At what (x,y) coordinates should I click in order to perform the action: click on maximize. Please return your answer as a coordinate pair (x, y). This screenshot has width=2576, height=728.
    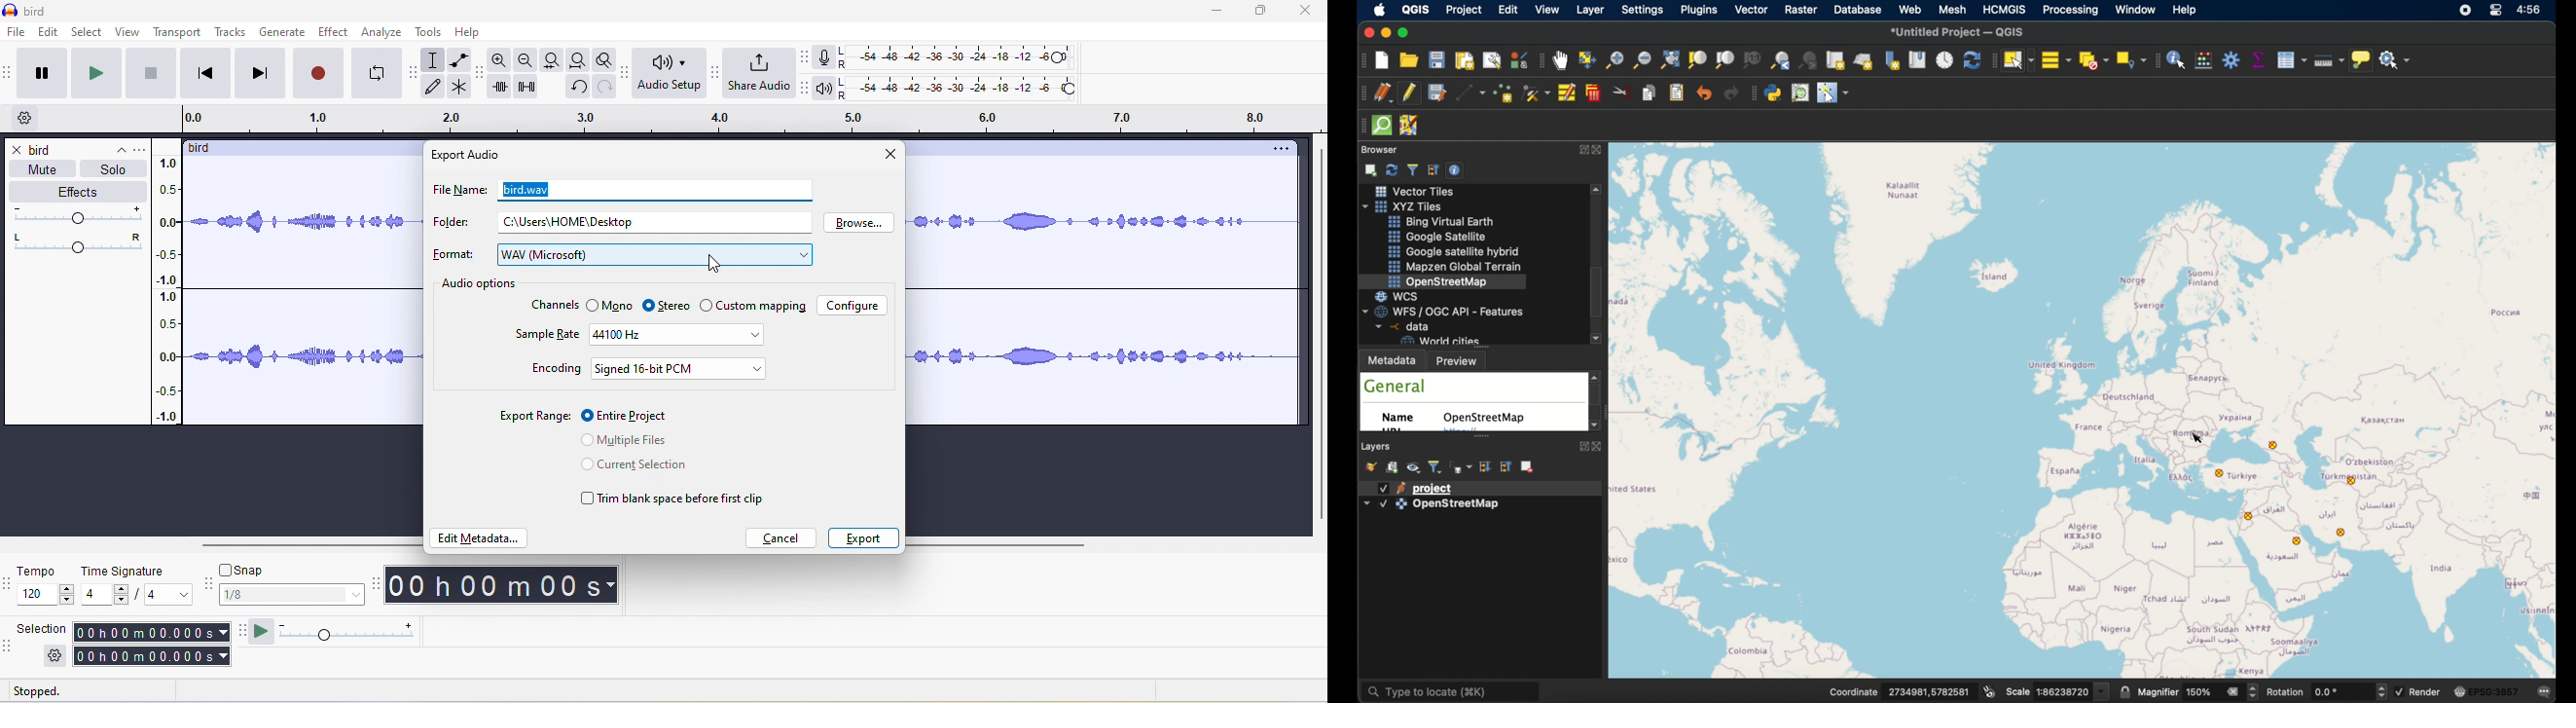
    Looking at the image, I should click on (1407, 33).